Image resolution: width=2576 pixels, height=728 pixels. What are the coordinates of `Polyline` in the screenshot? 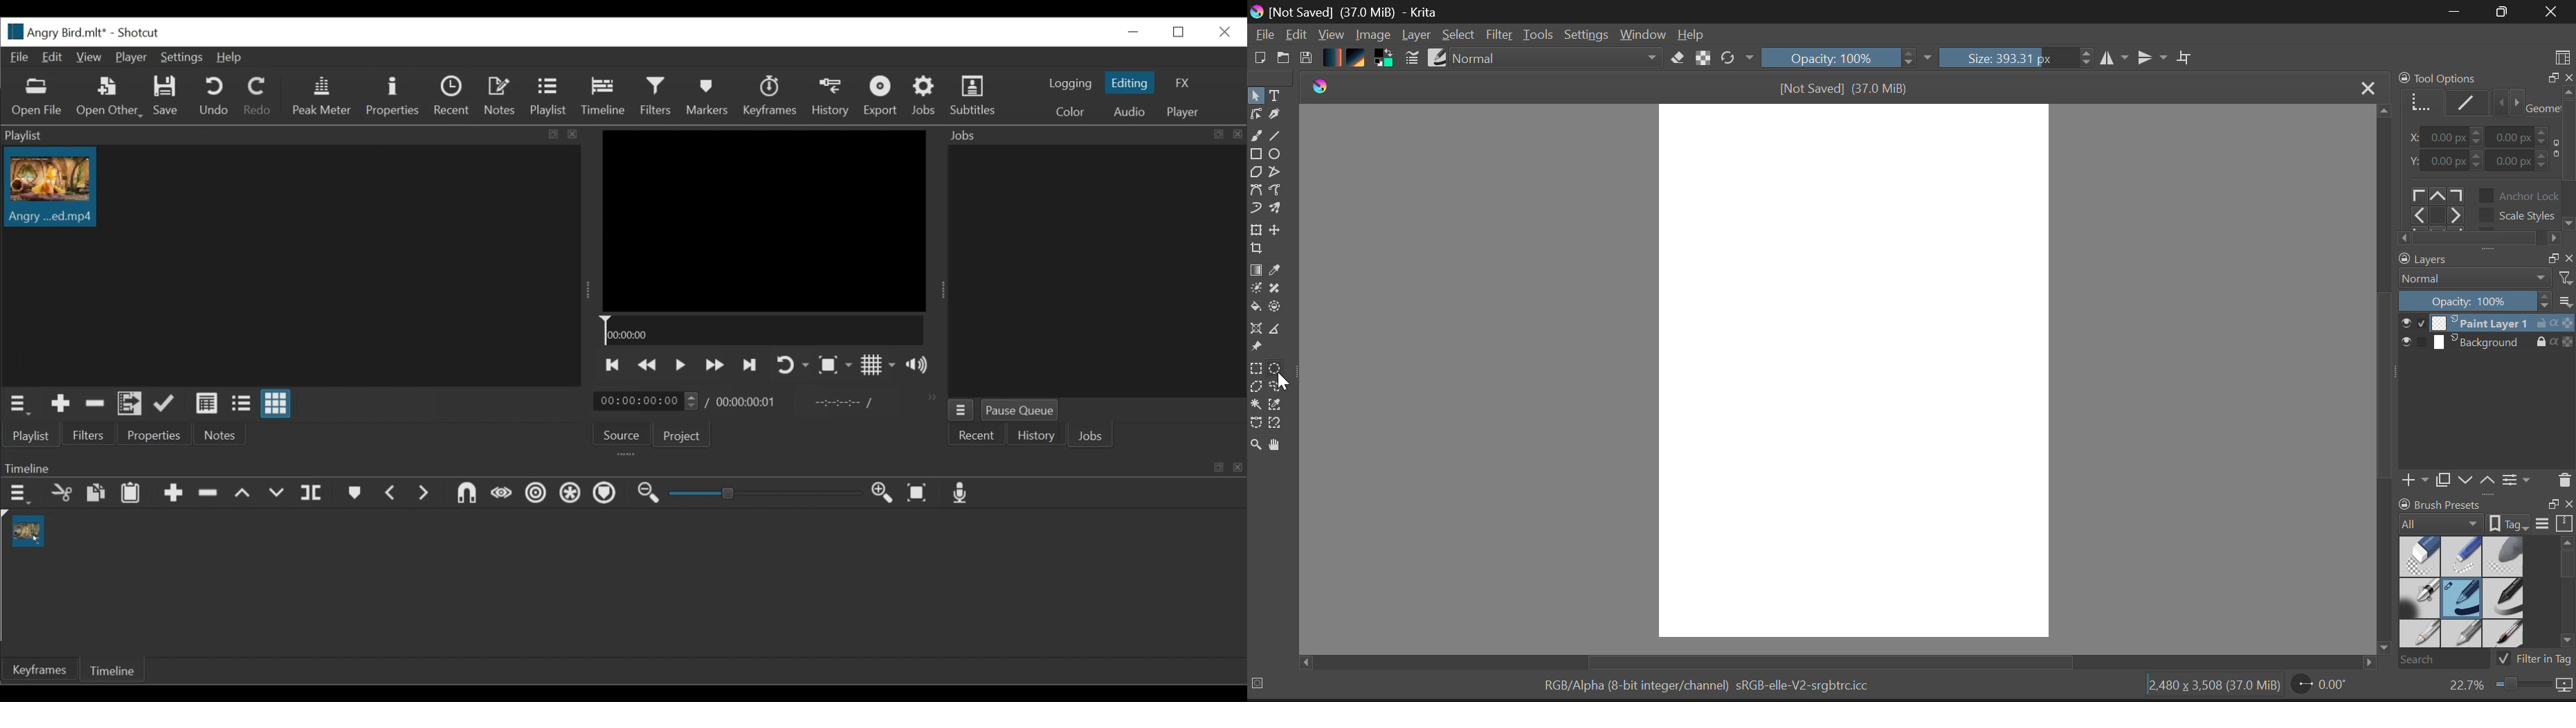 It's located at (1278, 174).